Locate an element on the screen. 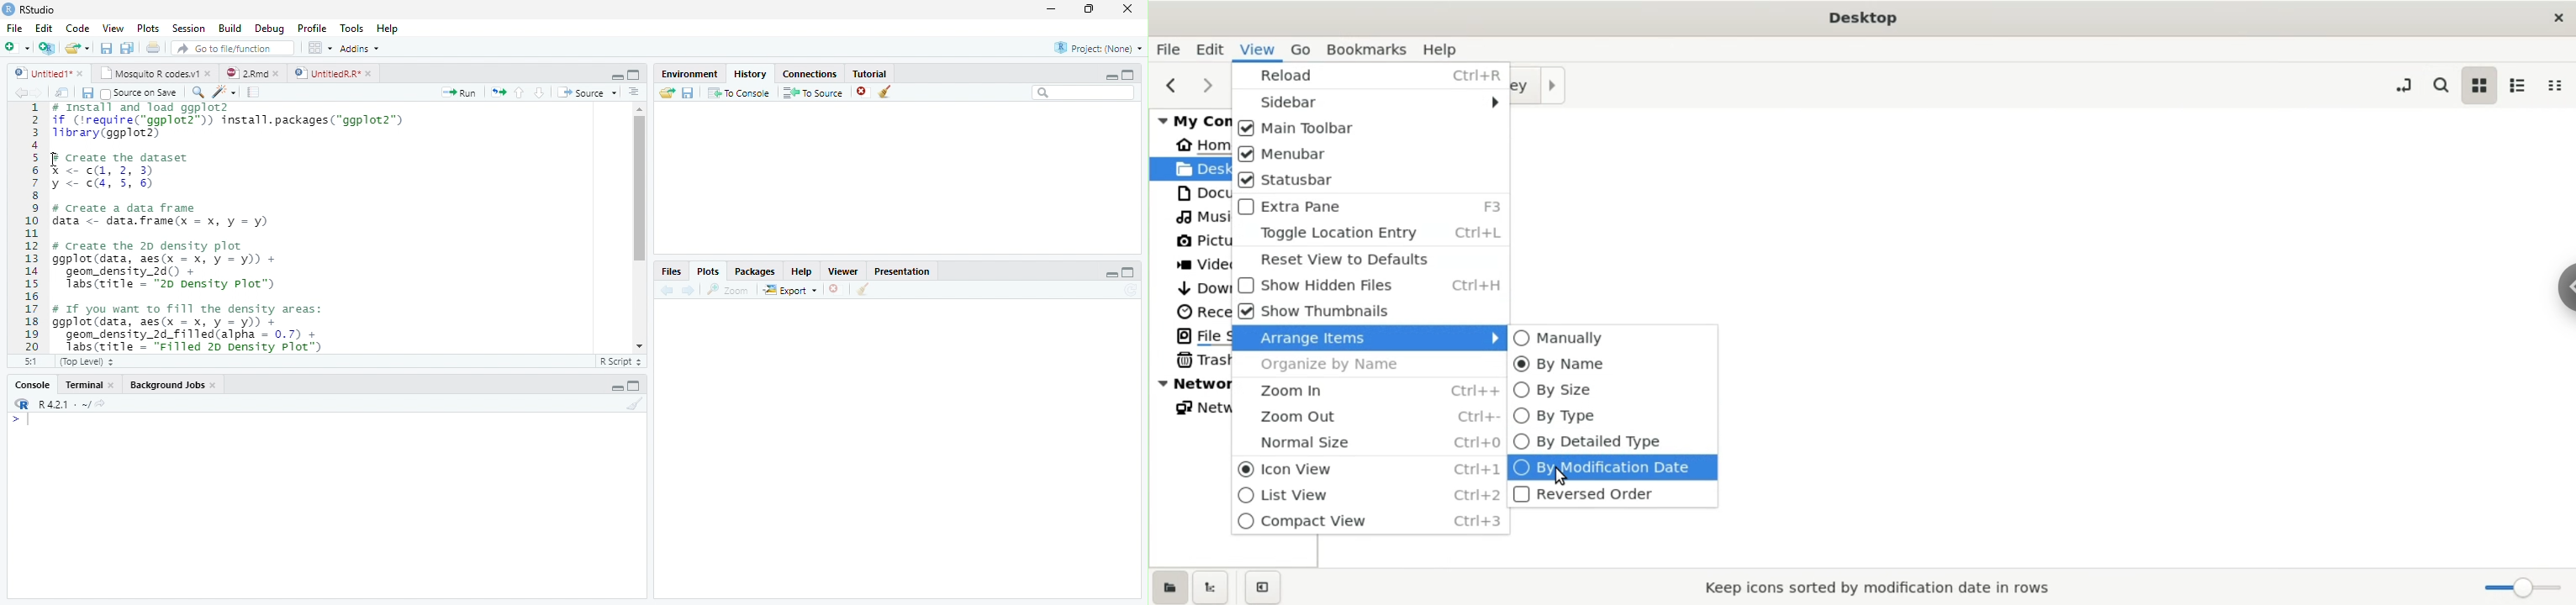  Viewer is located at coordinates (842, 271).